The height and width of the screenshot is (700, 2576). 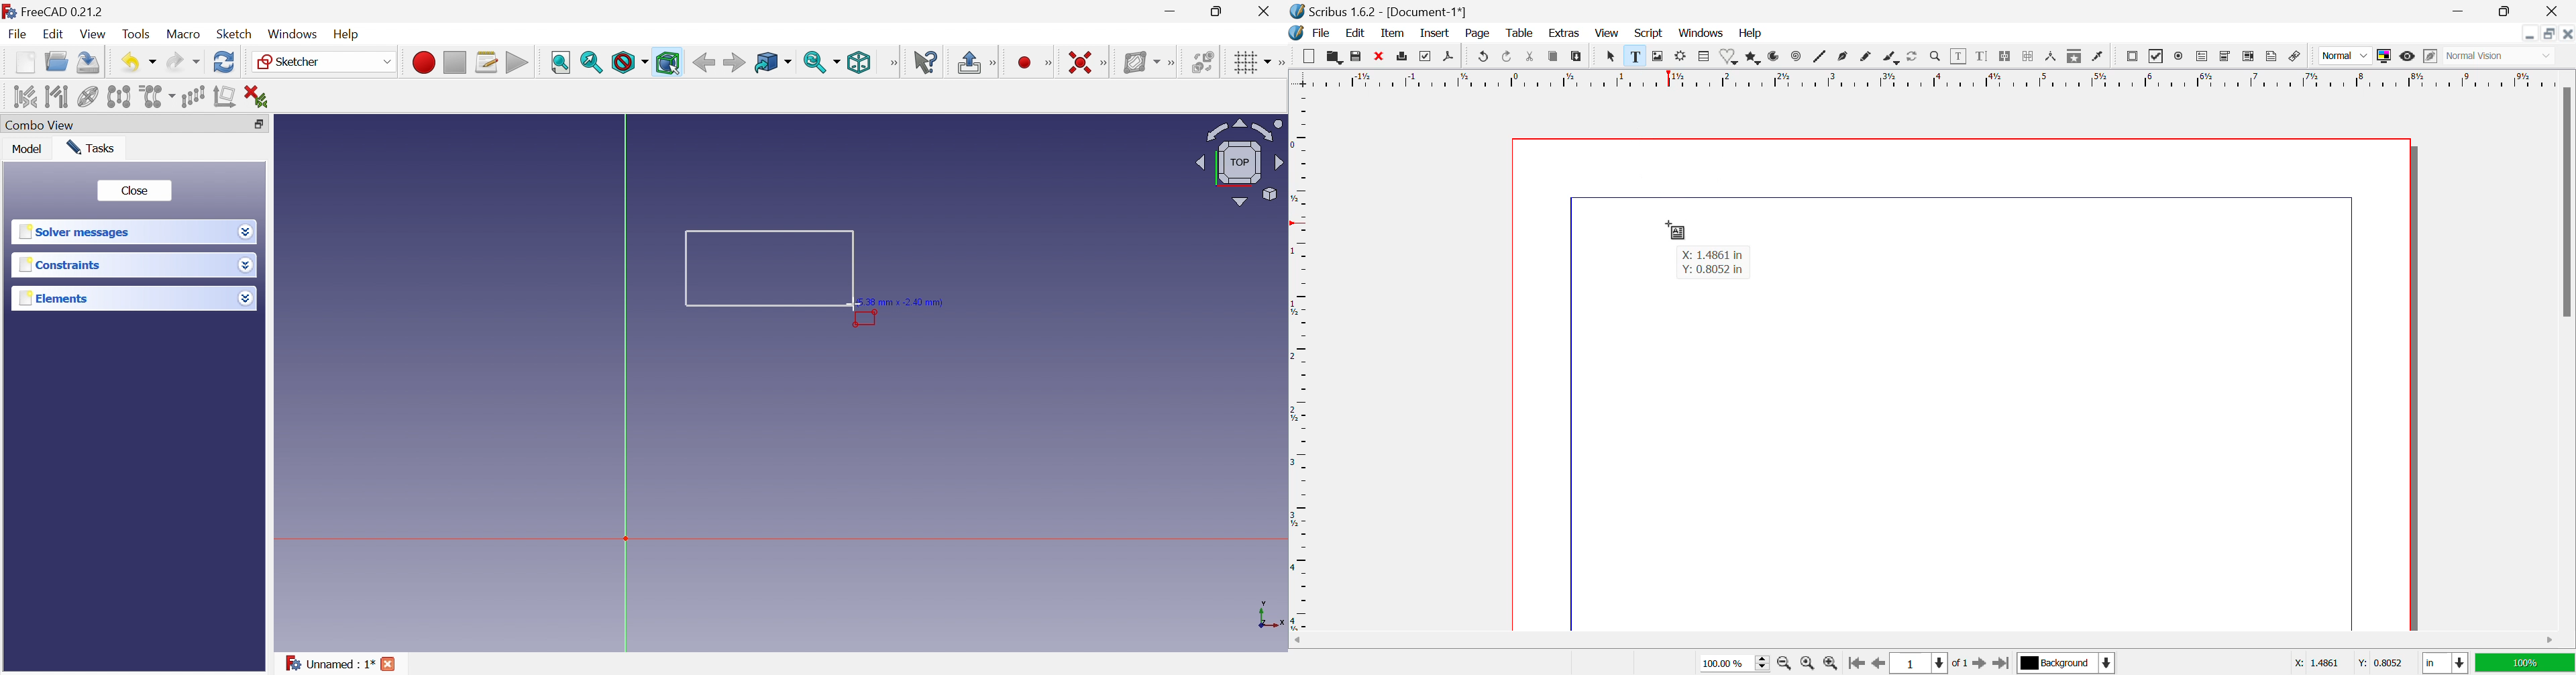 I want to click on Bounding box, so click(x=668, y=63).